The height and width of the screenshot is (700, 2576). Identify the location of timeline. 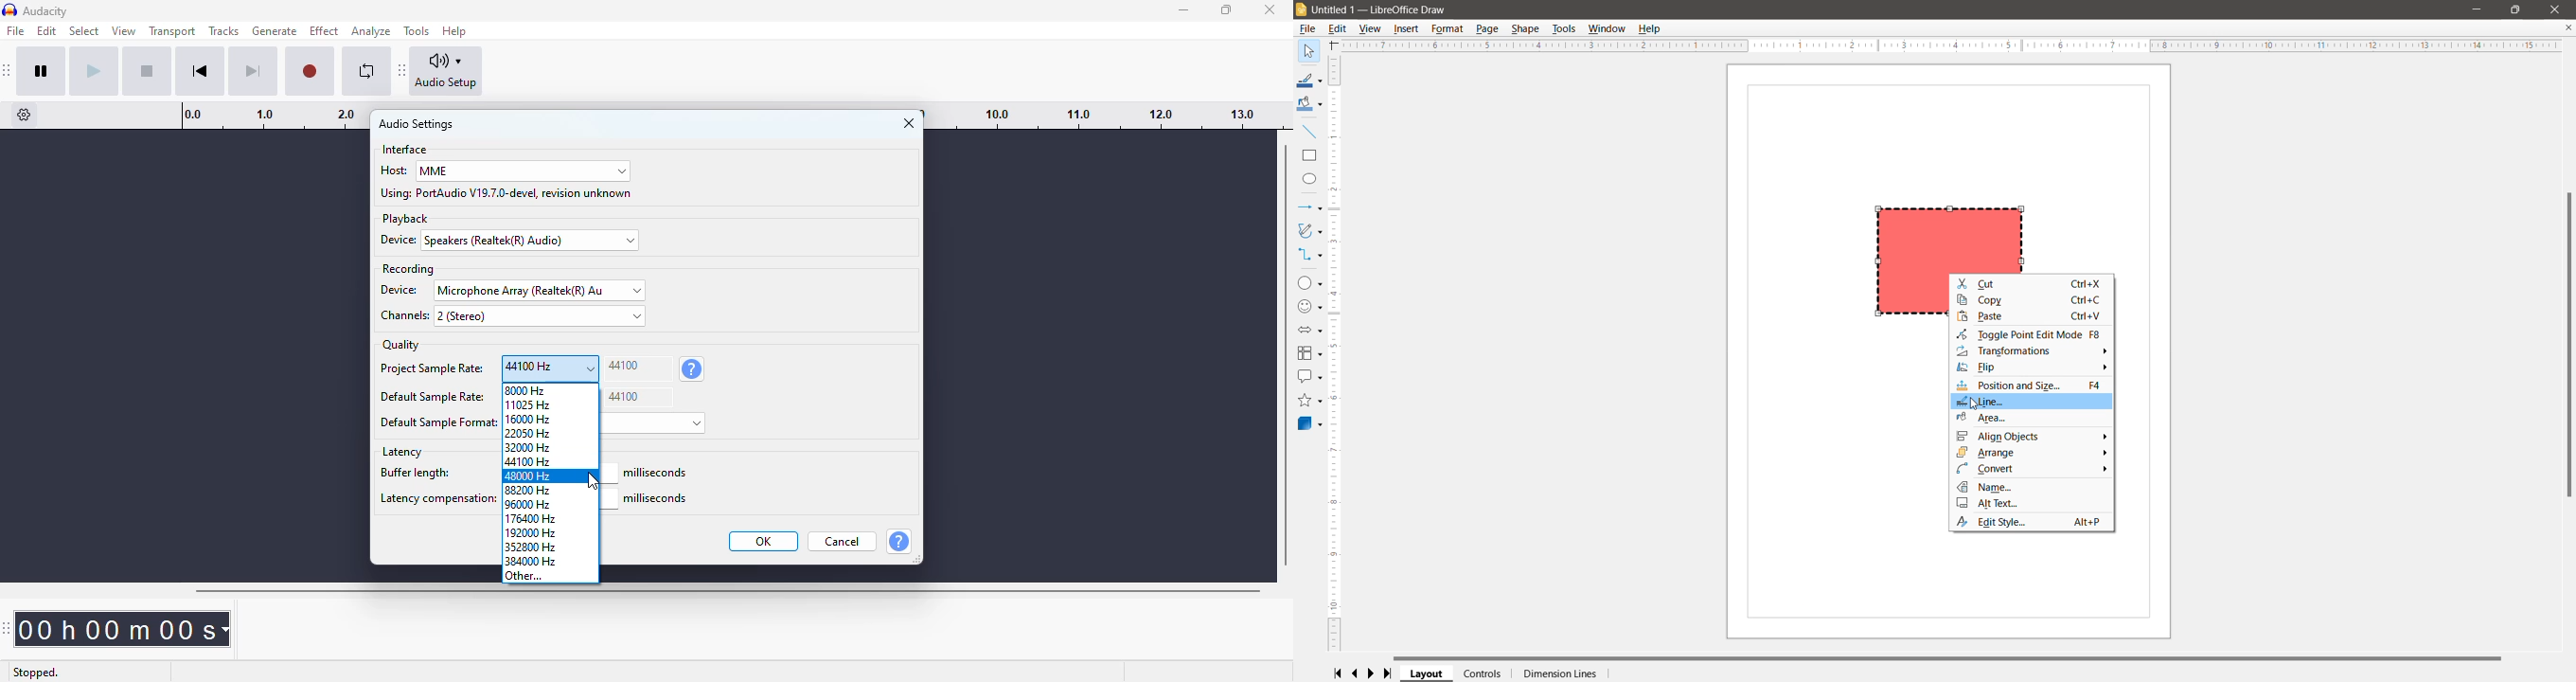
(1109, 115).